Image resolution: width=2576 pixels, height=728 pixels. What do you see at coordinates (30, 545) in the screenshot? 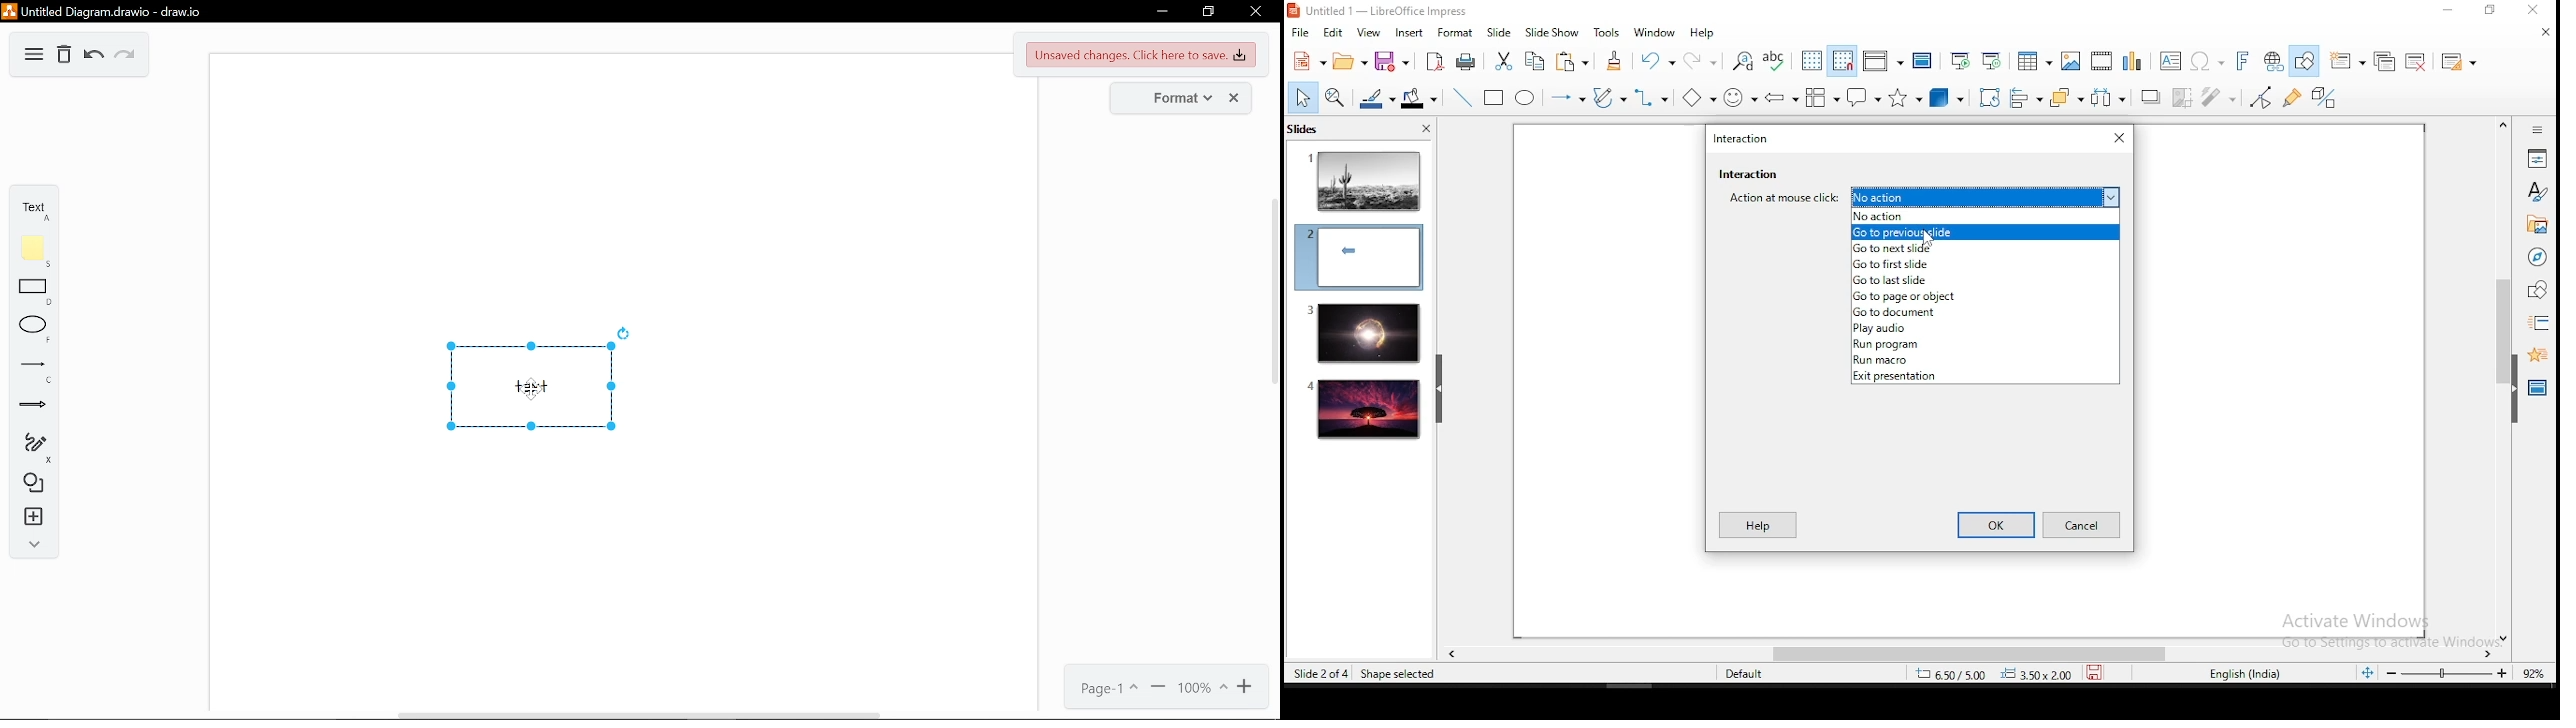
I see `collapse` at bounding box center [30, 545].